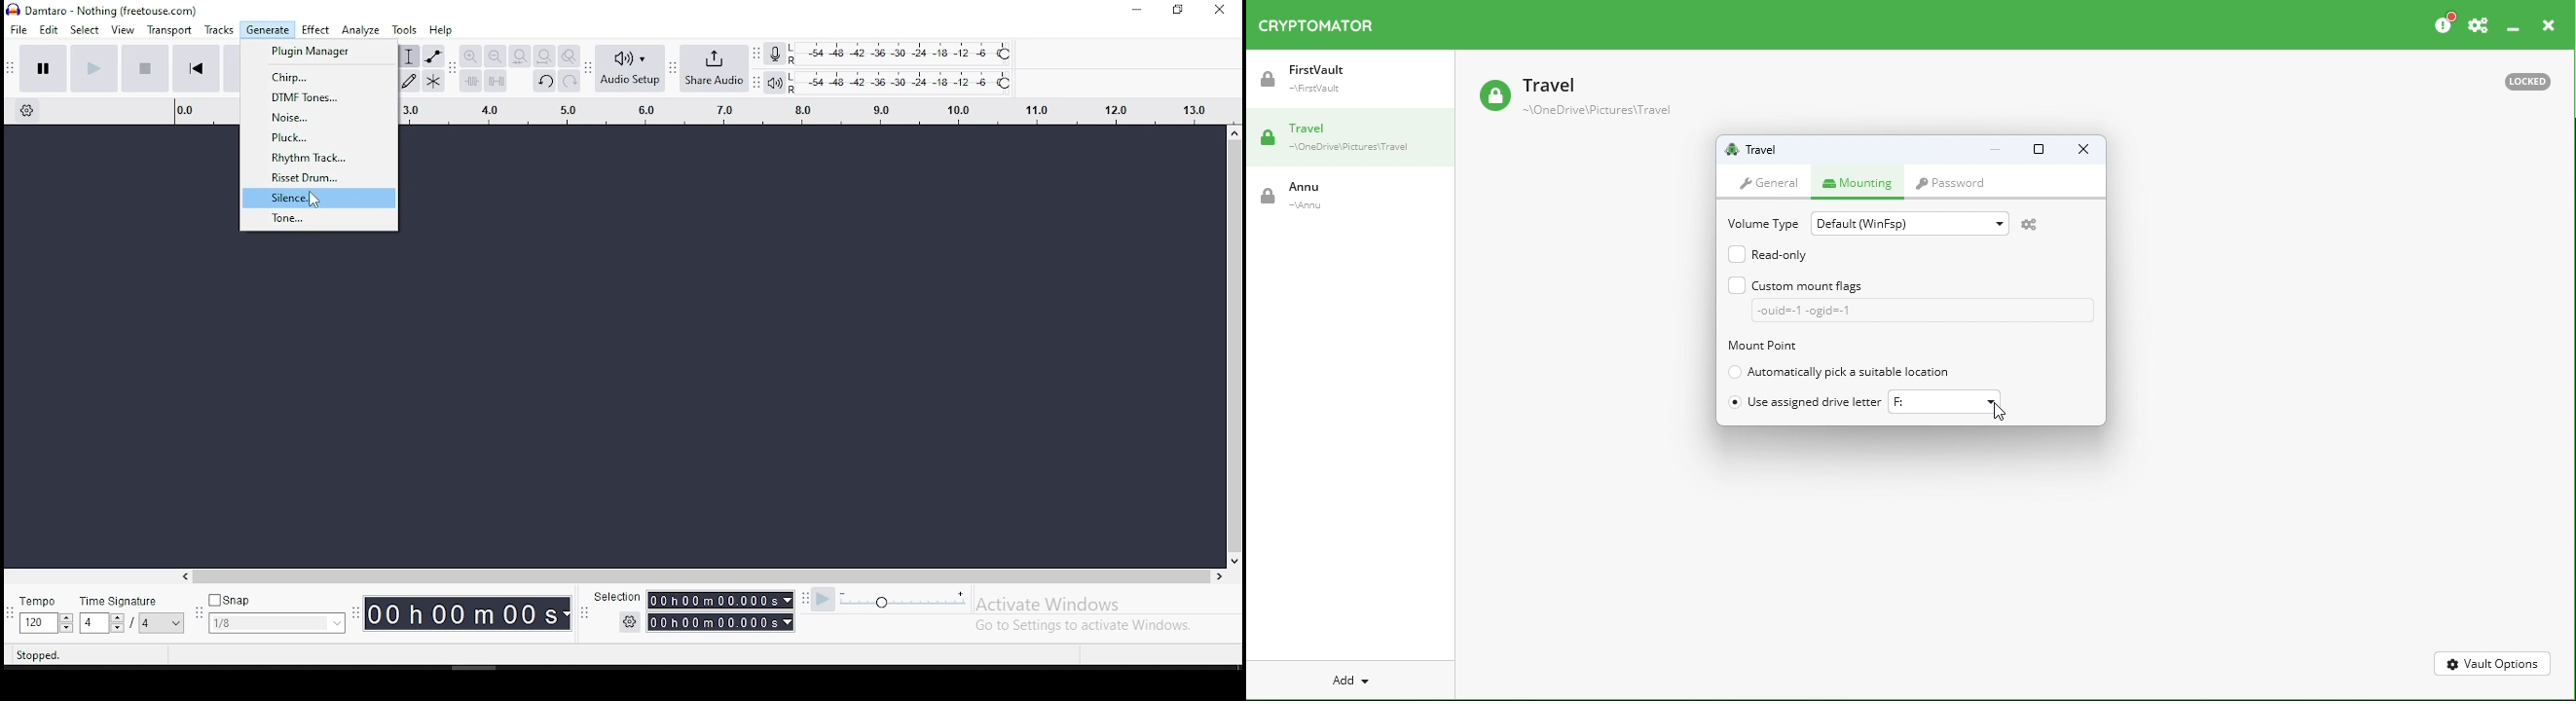  What do you see at coordinates (410, 55) in the screenshot?
I see `selection tool` at bounding box center [410, 55].